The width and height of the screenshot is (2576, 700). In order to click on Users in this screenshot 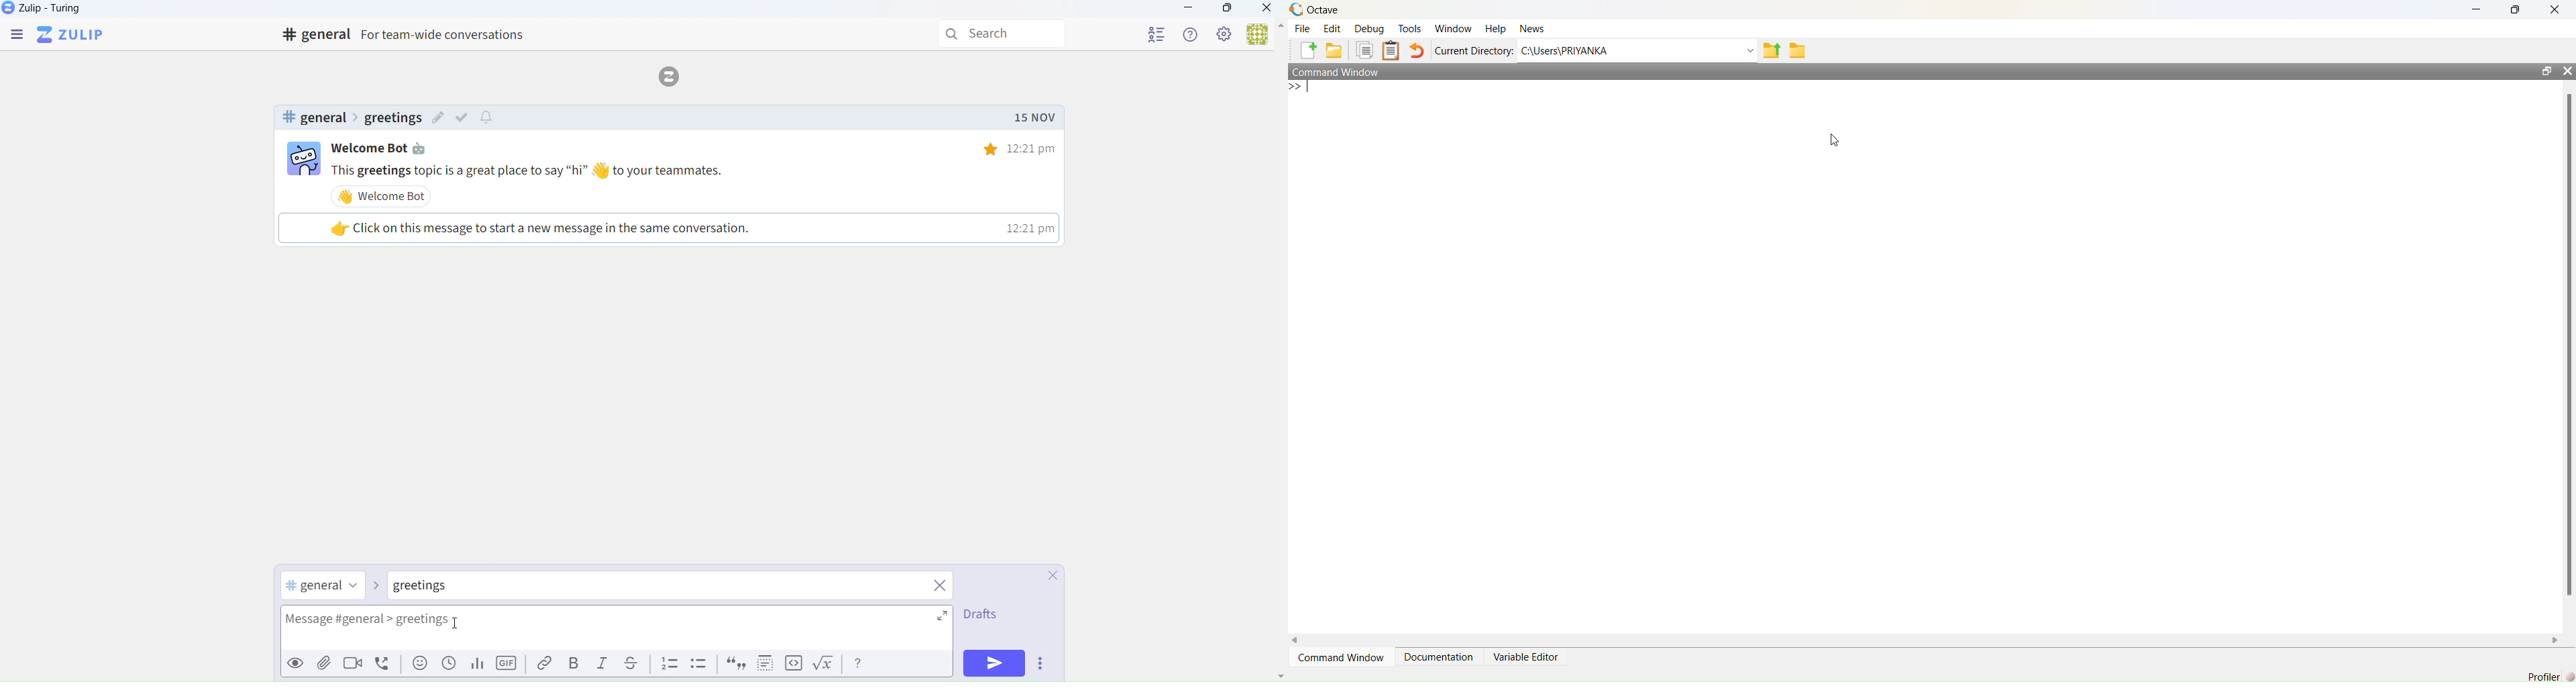, I will do `click(1264, 36)`.